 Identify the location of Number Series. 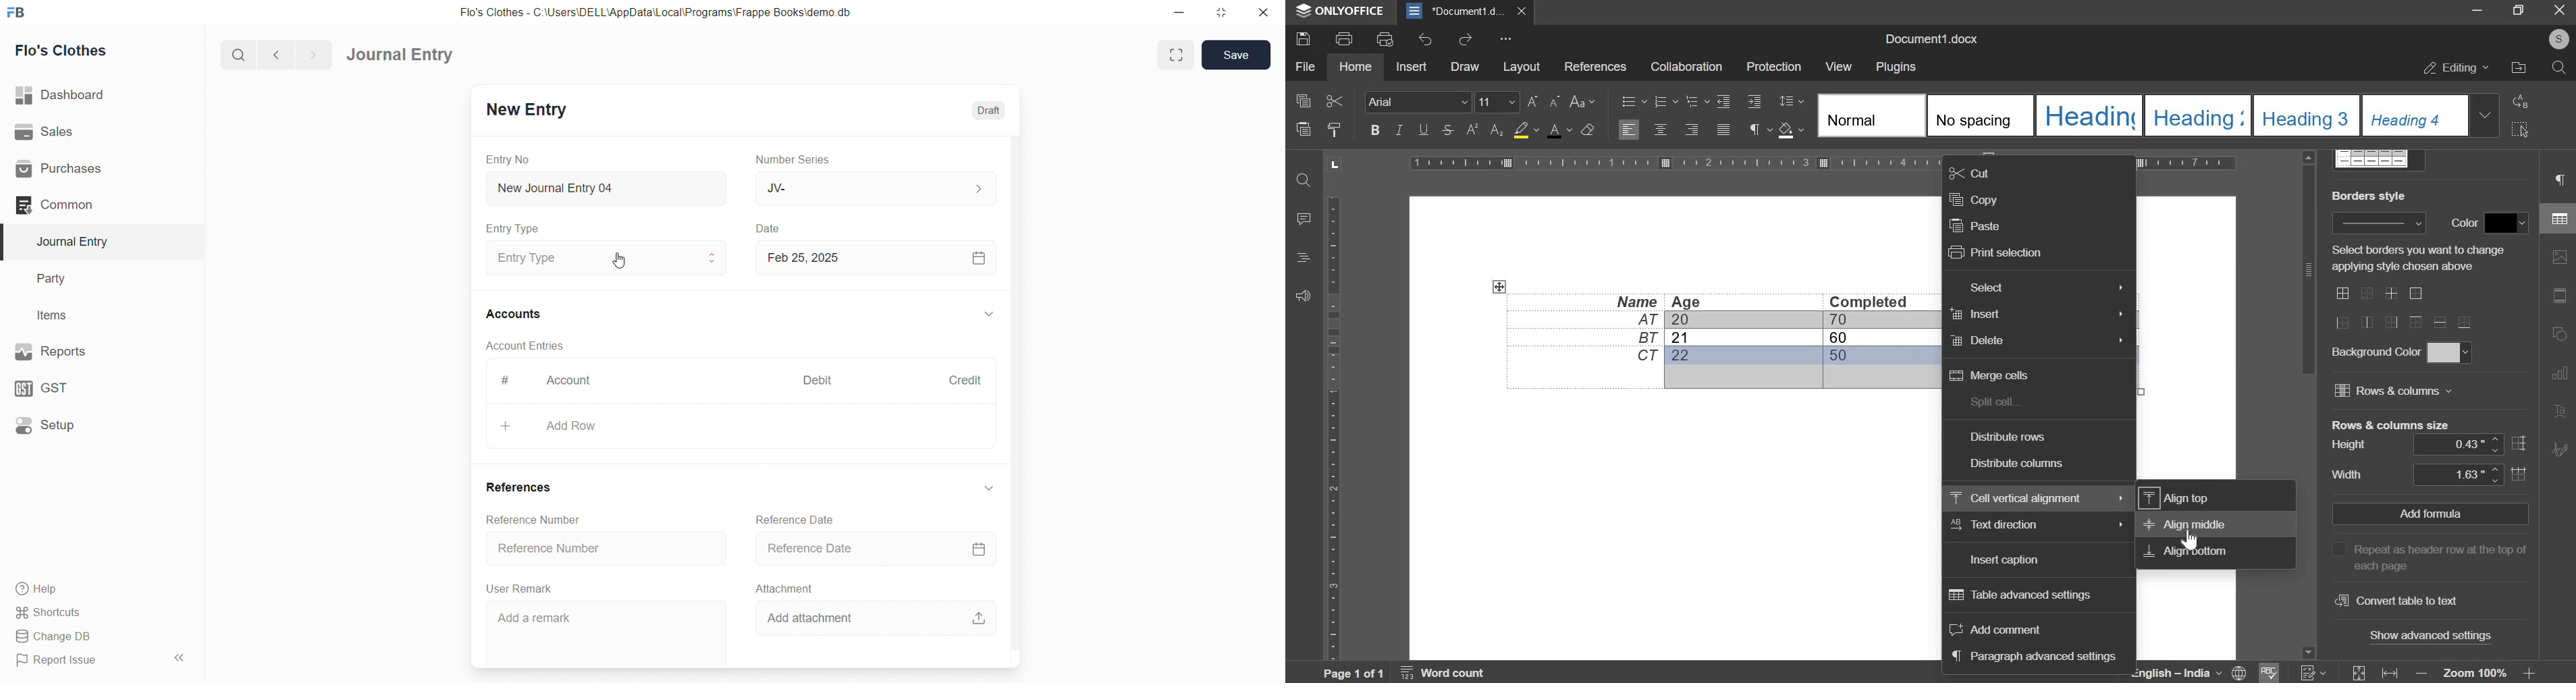
(796, 159).